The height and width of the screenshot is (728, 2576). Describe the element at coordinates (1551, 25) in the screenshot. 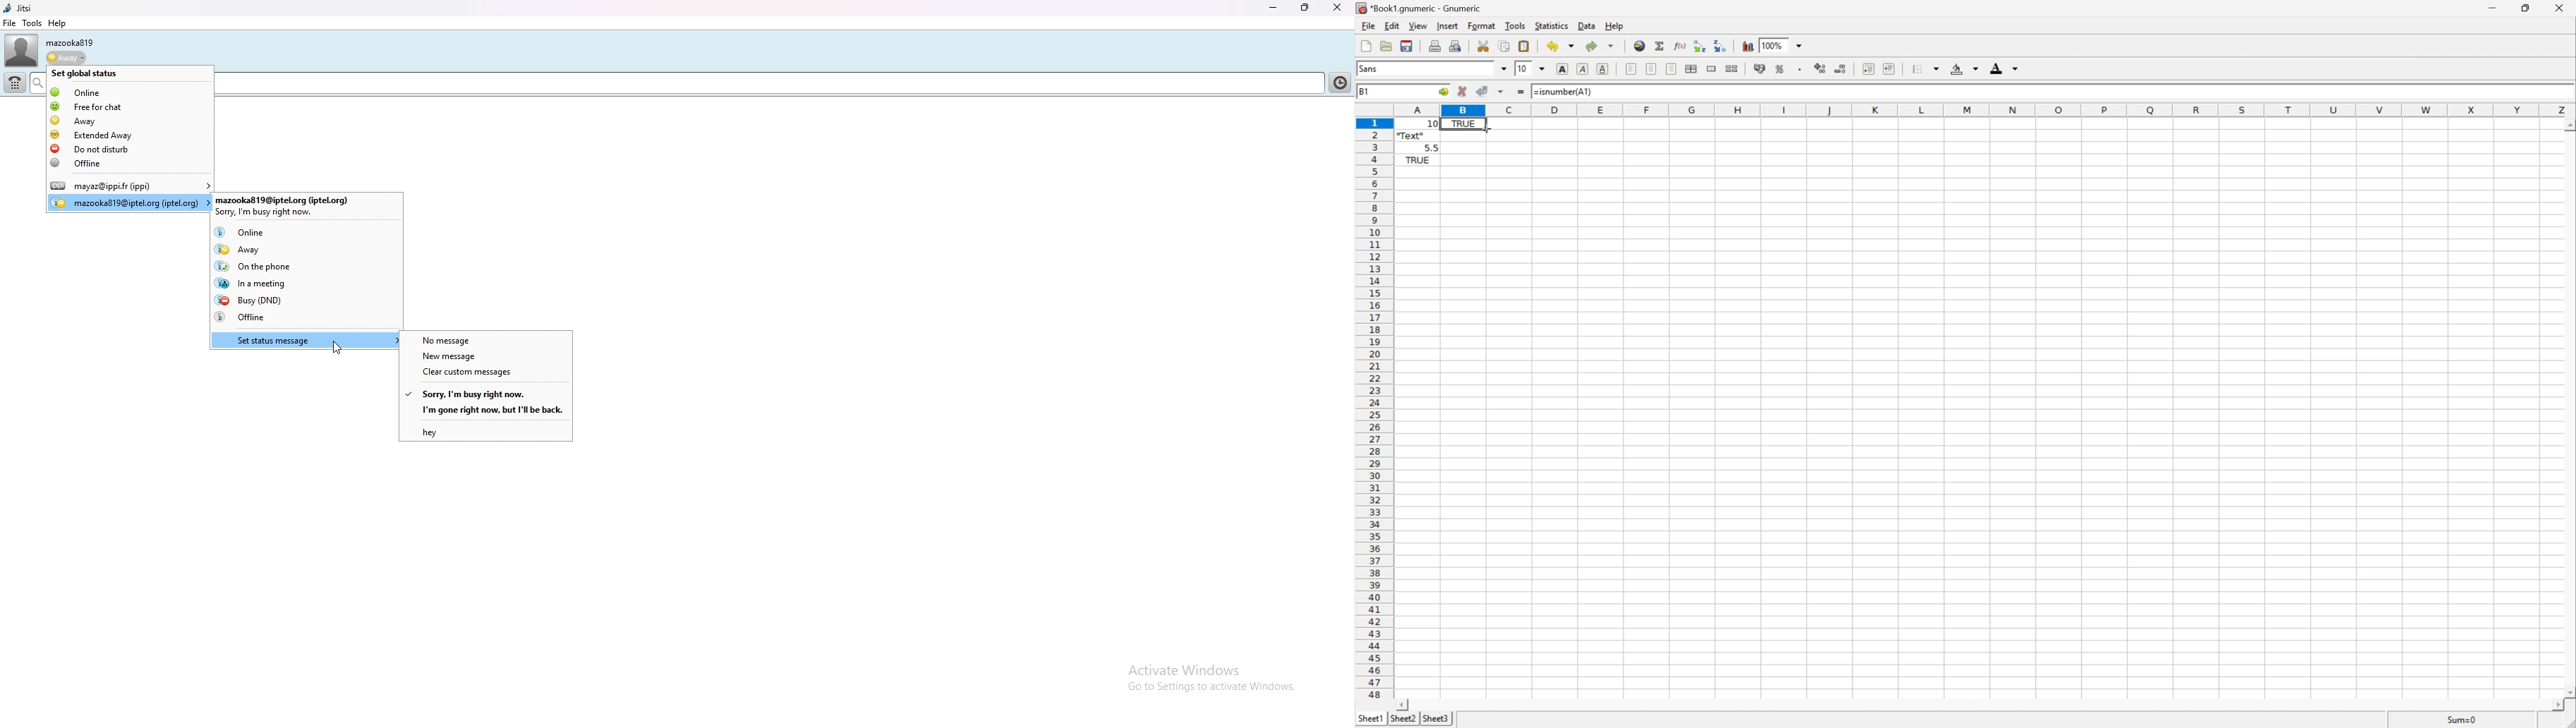

I see `Statistics` at that location.